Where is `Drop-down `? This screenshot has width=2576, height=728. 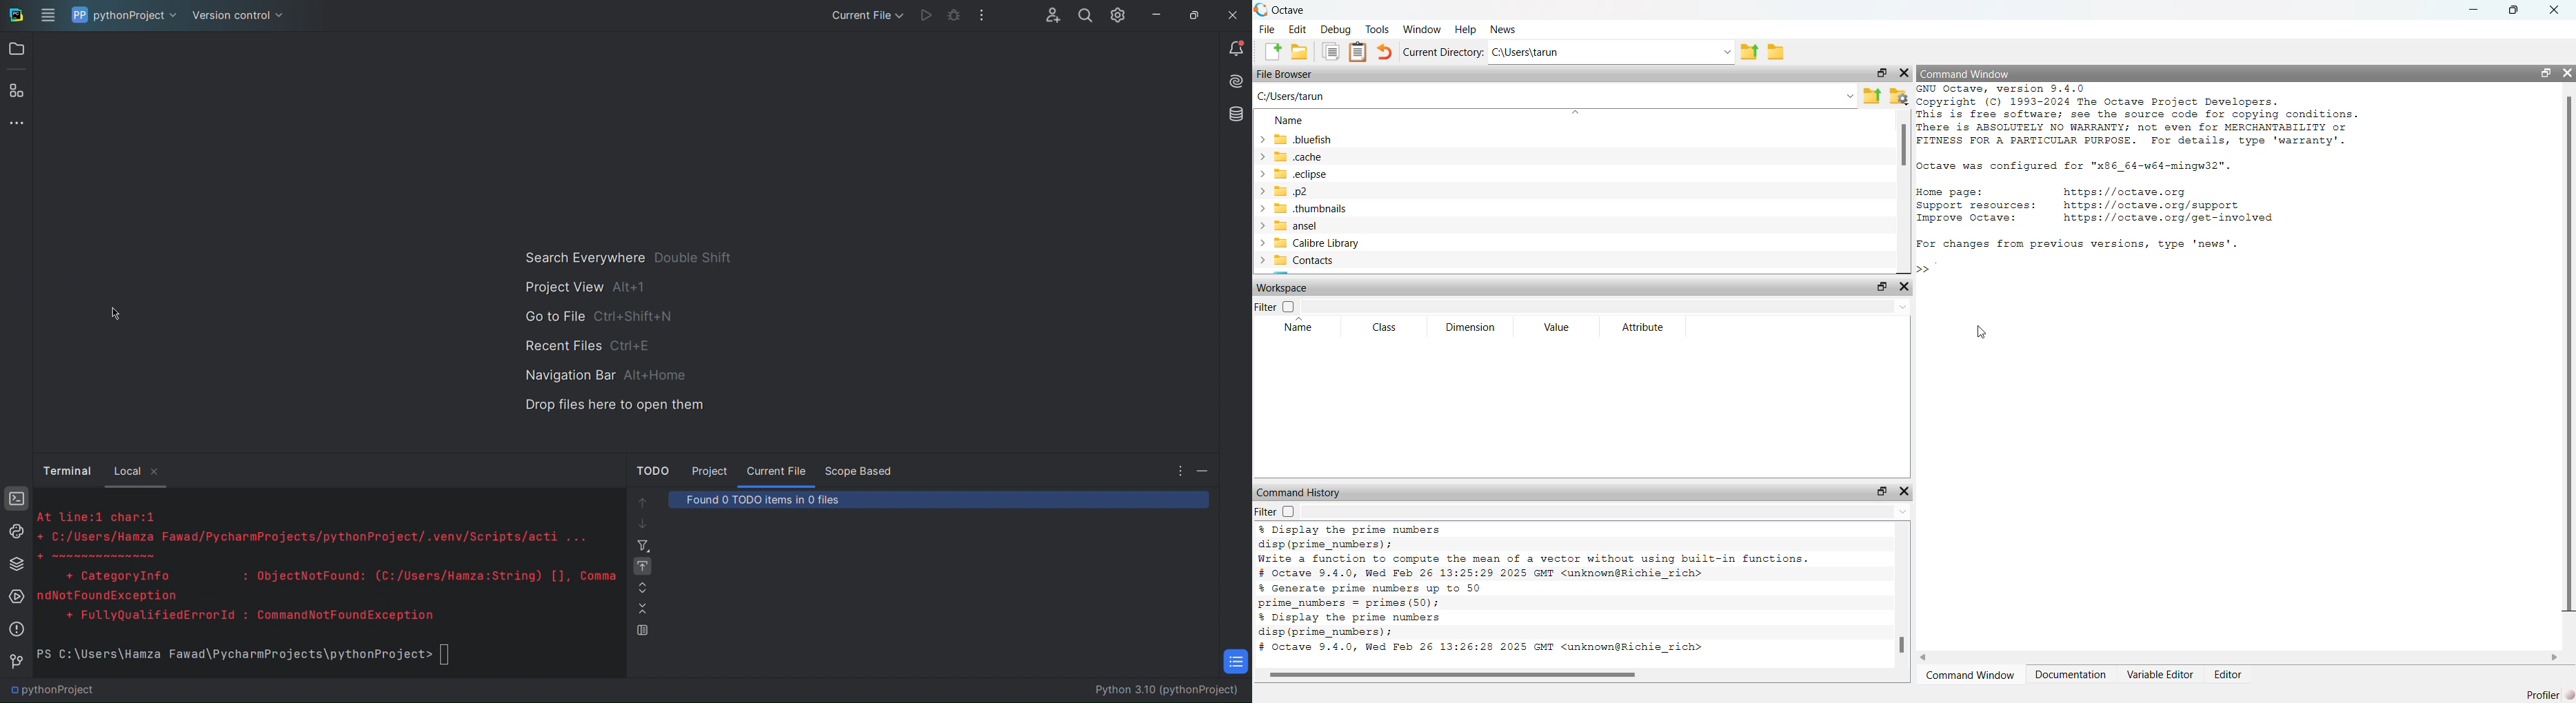 Drop-down  is located at coordinates (1903, 513).